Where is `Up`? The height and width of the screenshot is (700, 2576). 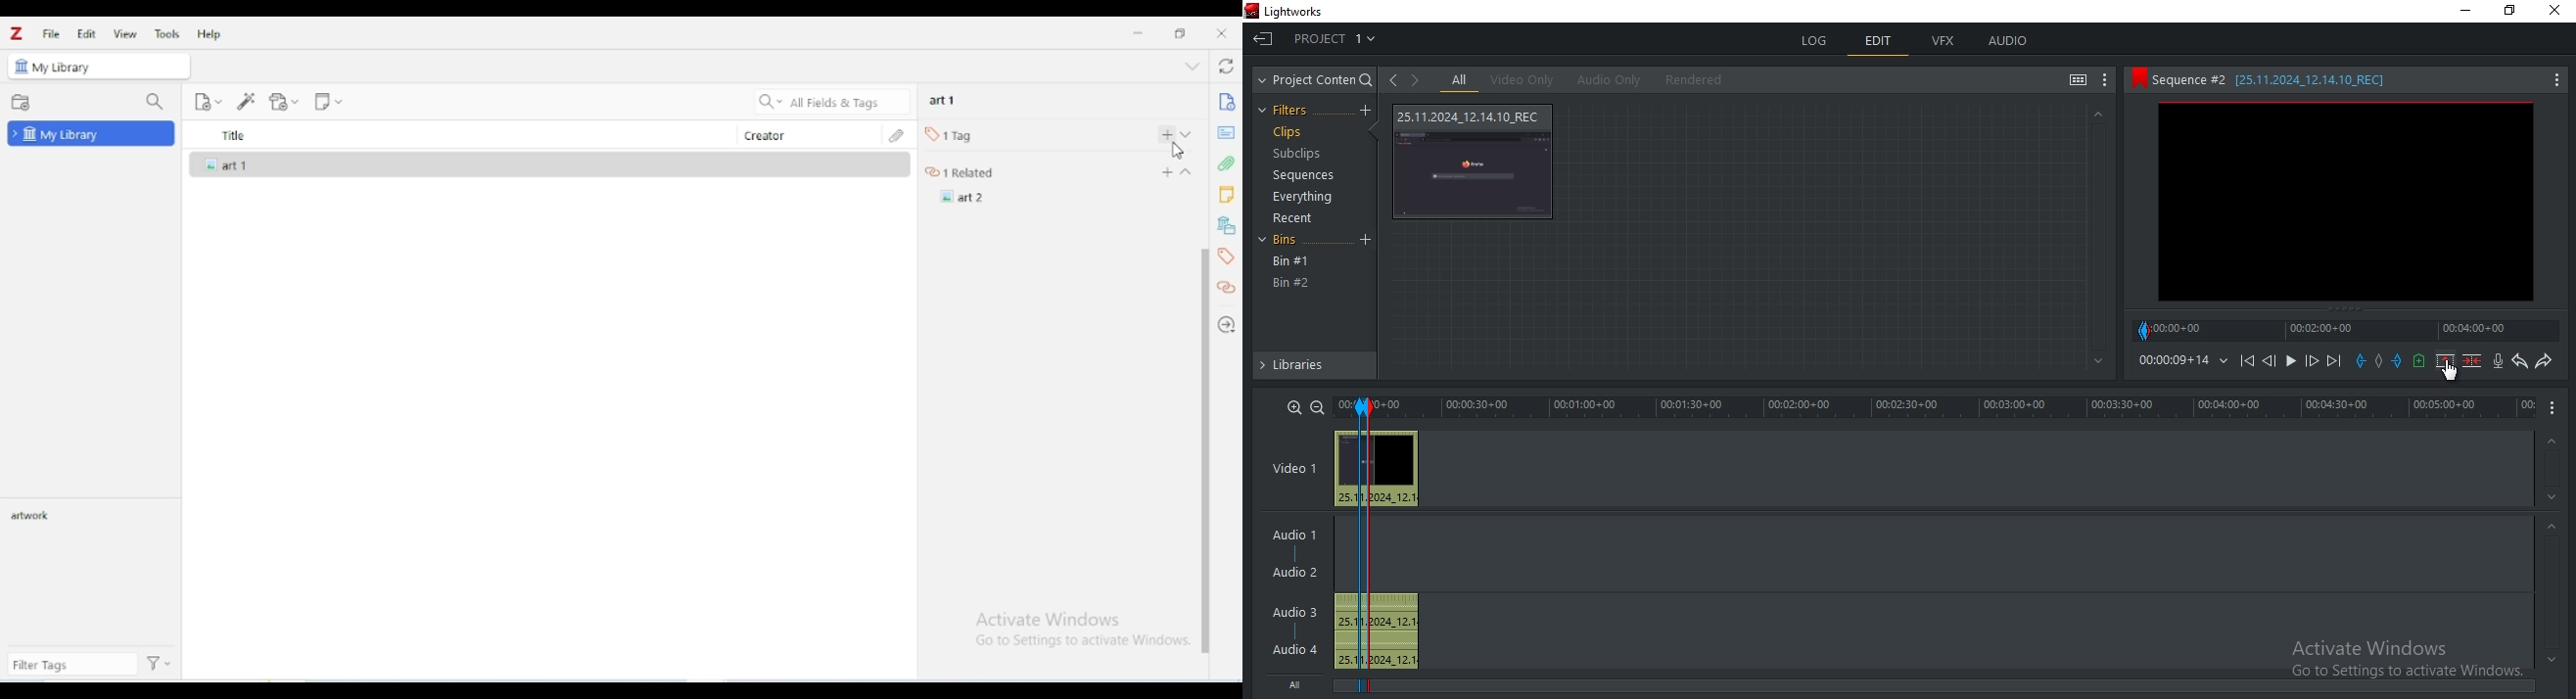 Up is located at coordinates (2097, 114).